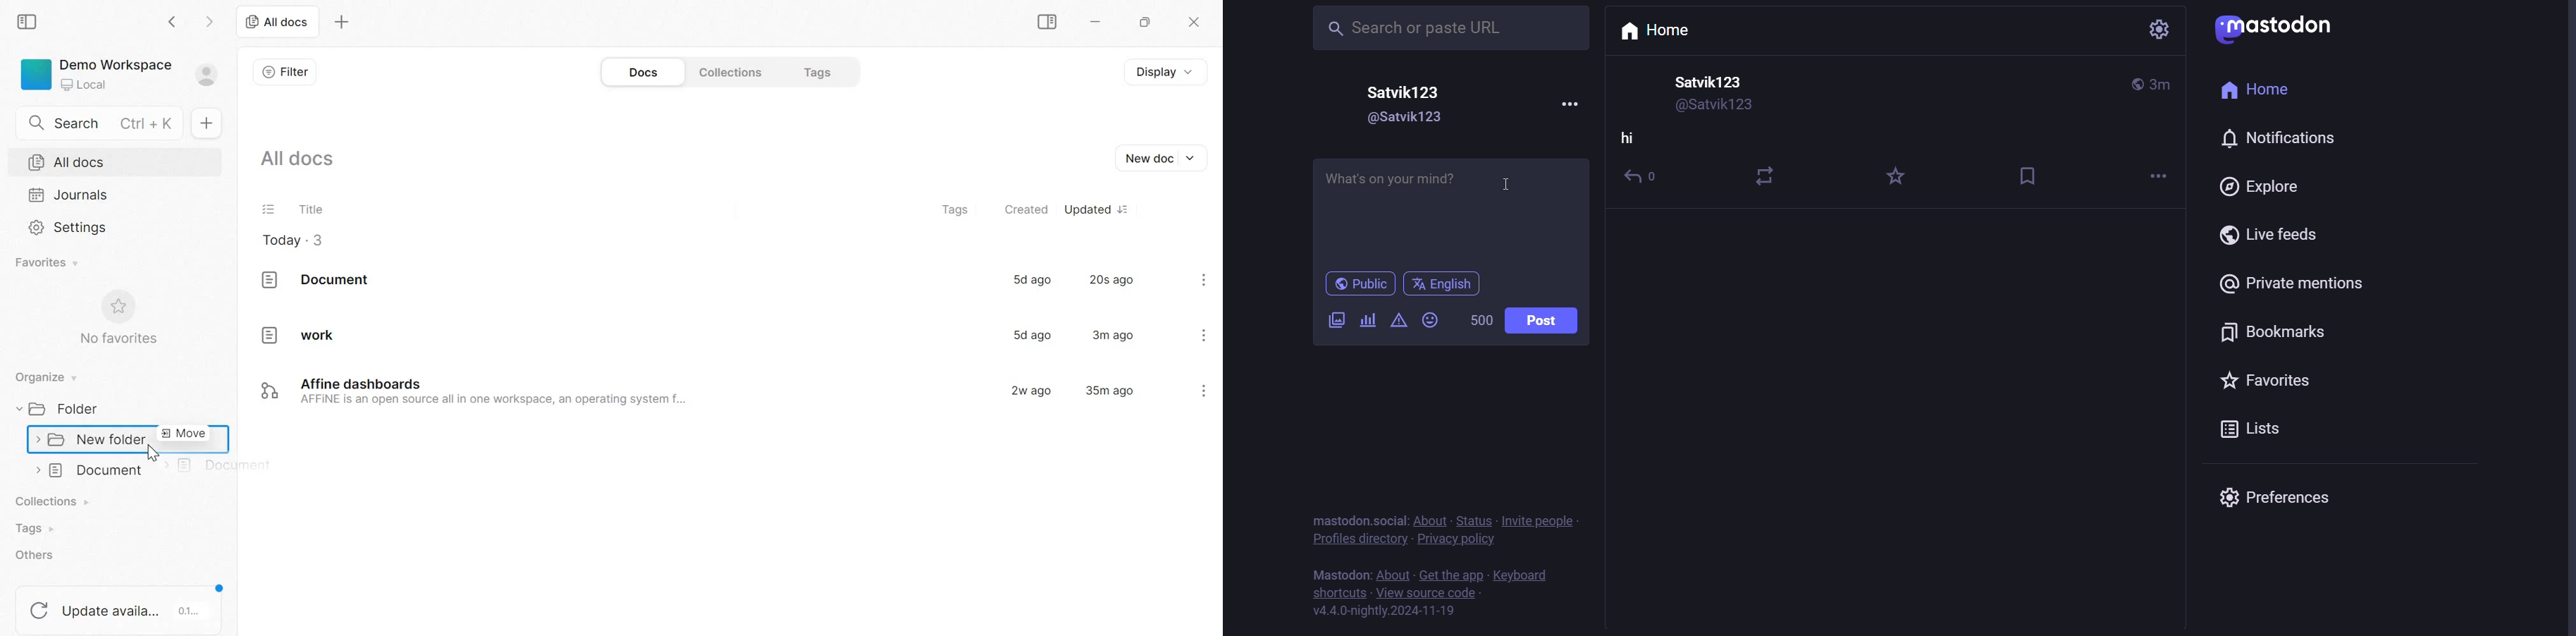 Image resolution: width=2576 pixels, height=644 pixels. What do you see at coordinates (1148, 22) in the screenshot?
I see `Maximize` at bounding box center [1148, 22].